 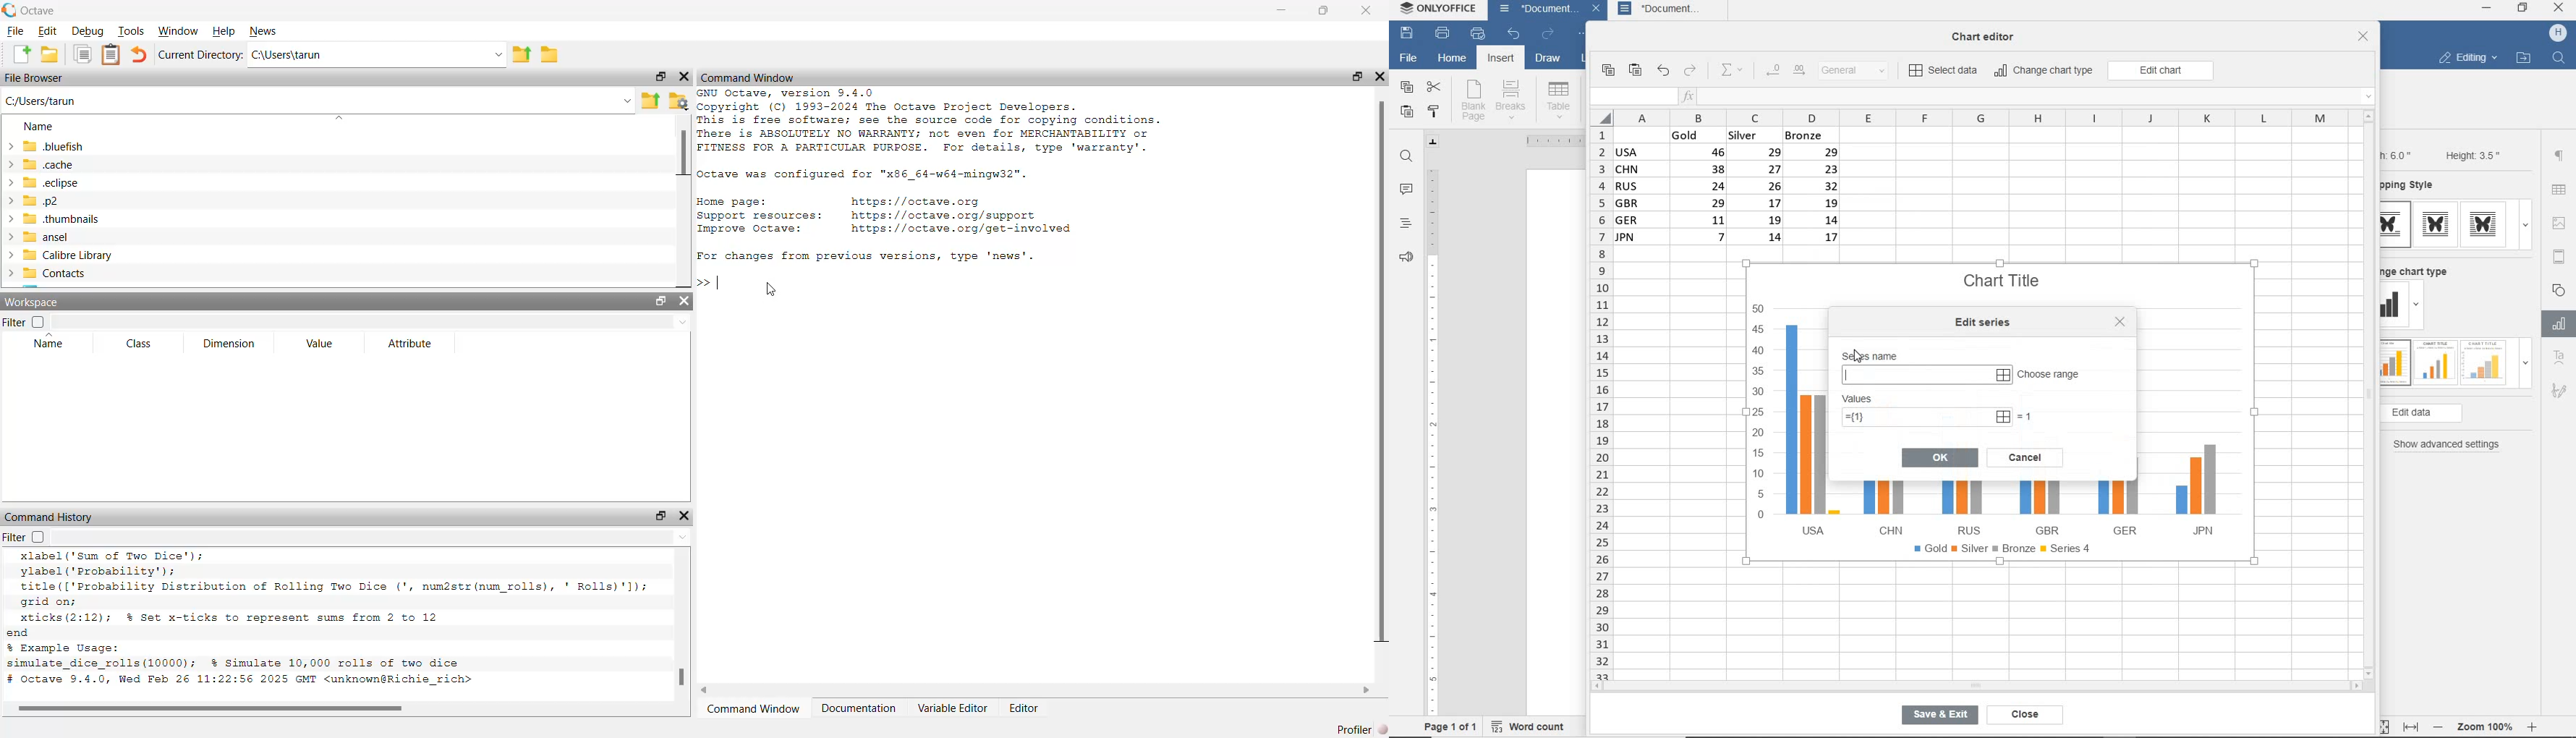 I want to click on Class, so click(x=139, y=344).